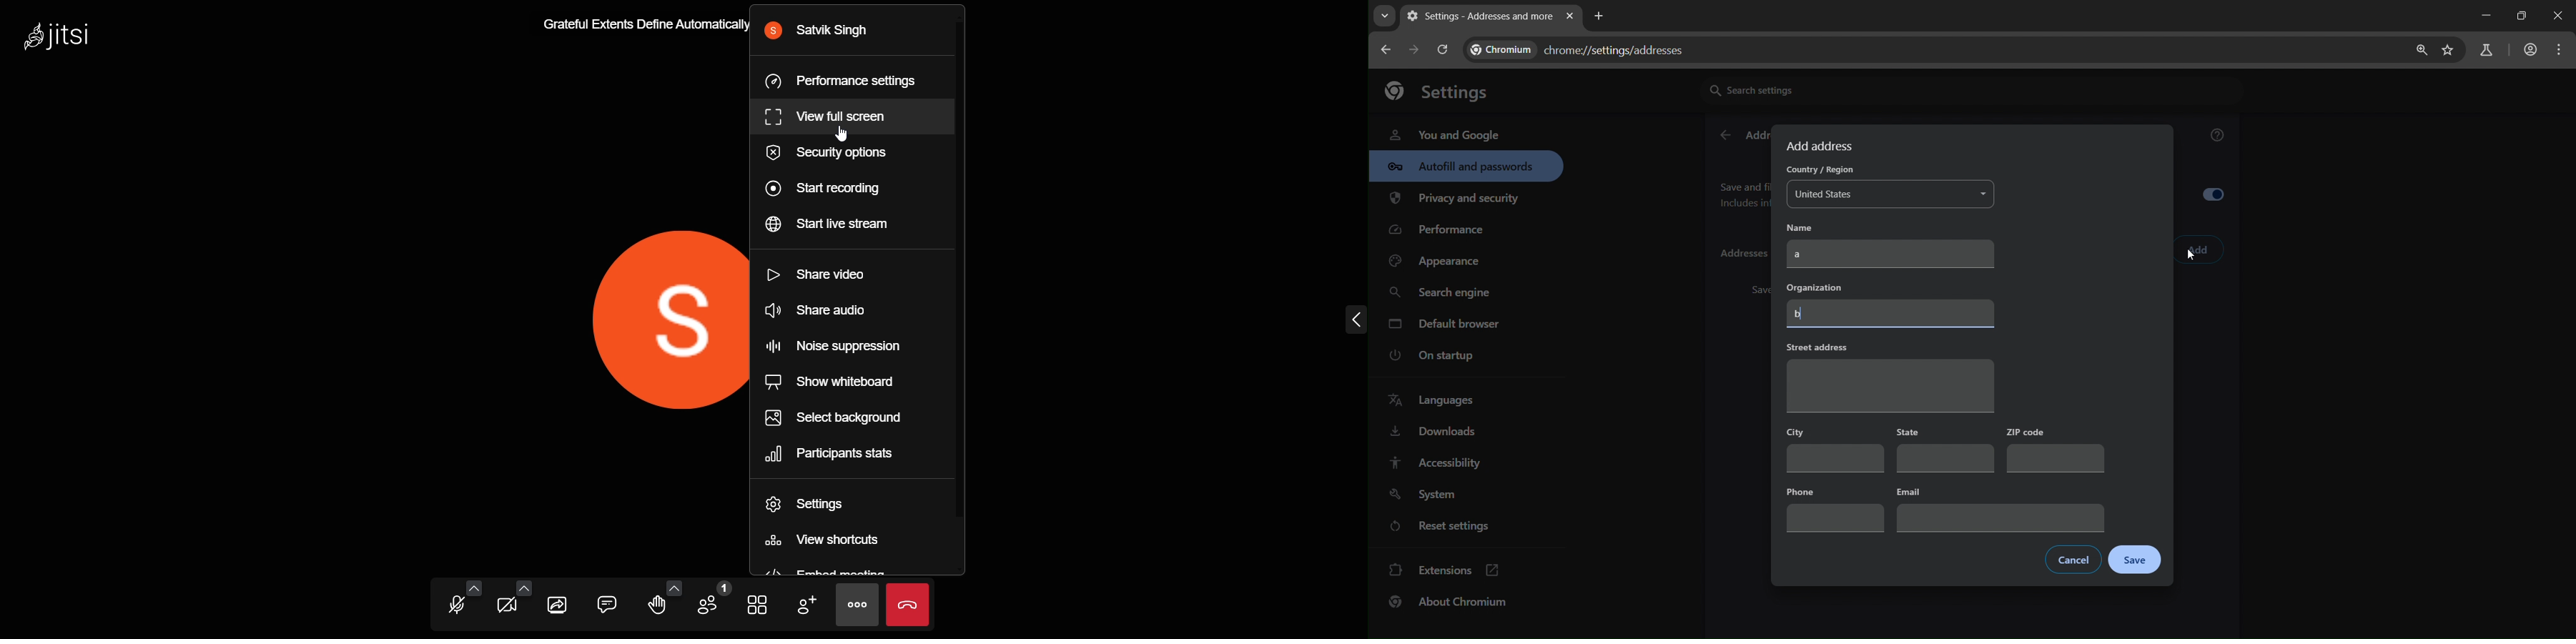 The image size is (2576, 644). What do you see at coordinates (711, 600) in the screenshot?
I see `participants` at bounding box center [711, 600].